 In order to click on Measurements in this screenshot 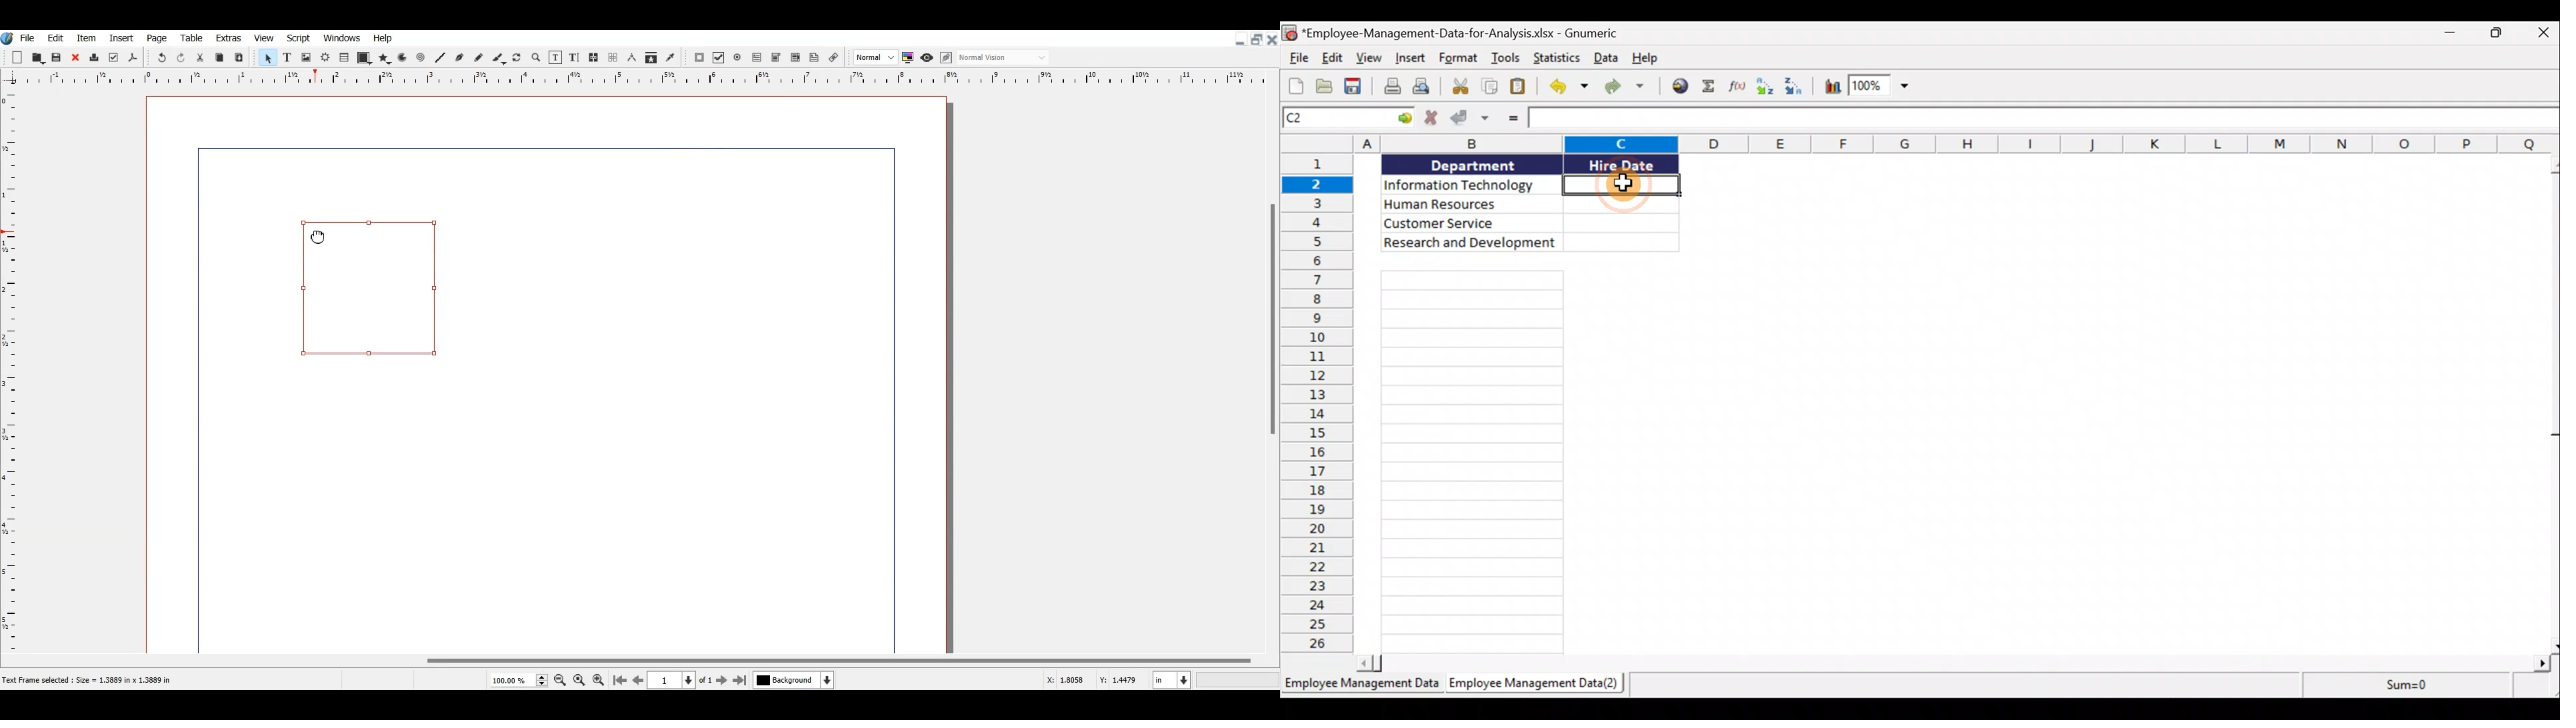, I will do `click(631, 58)`.